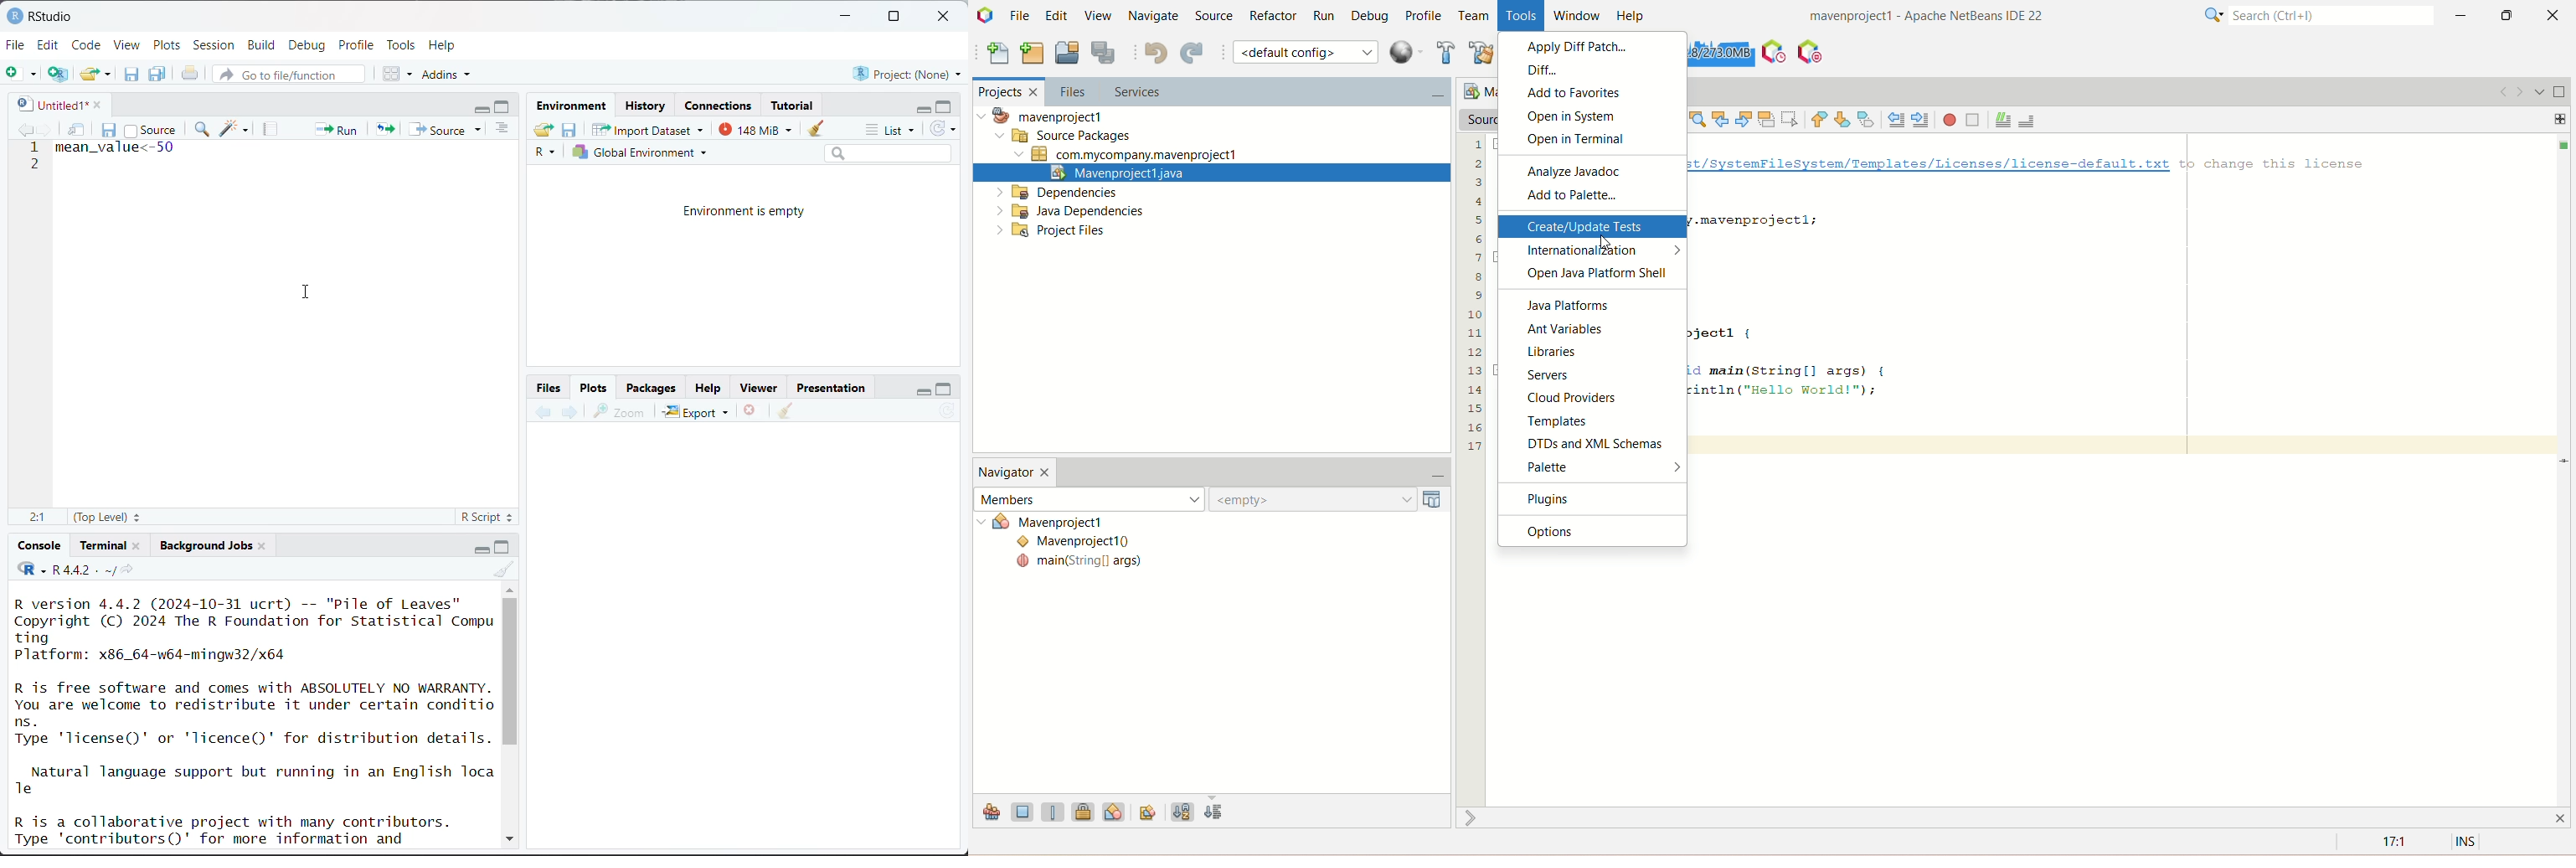  What do you see at coordinates (946, 17) in the screenshot?
I see `close` at bounding box center [946, 17].